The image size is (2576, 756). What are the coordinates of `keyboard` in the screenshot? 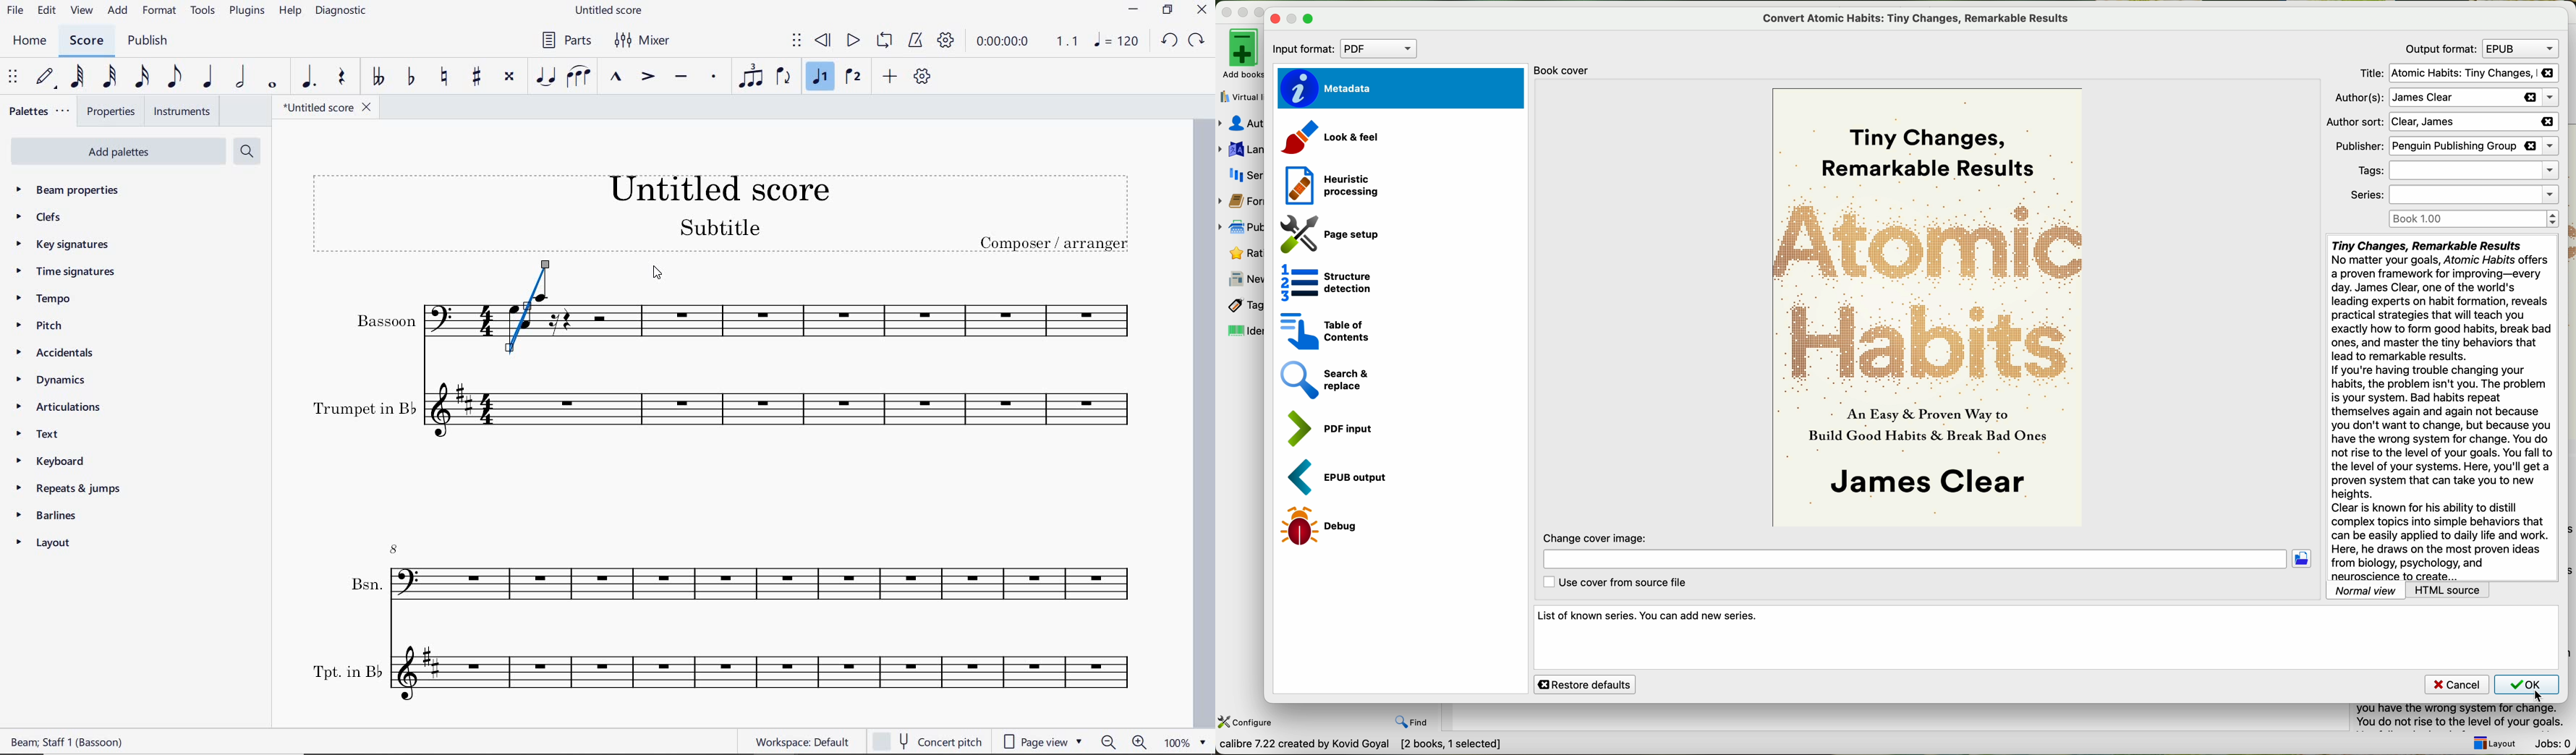 It's located at (54, 460).